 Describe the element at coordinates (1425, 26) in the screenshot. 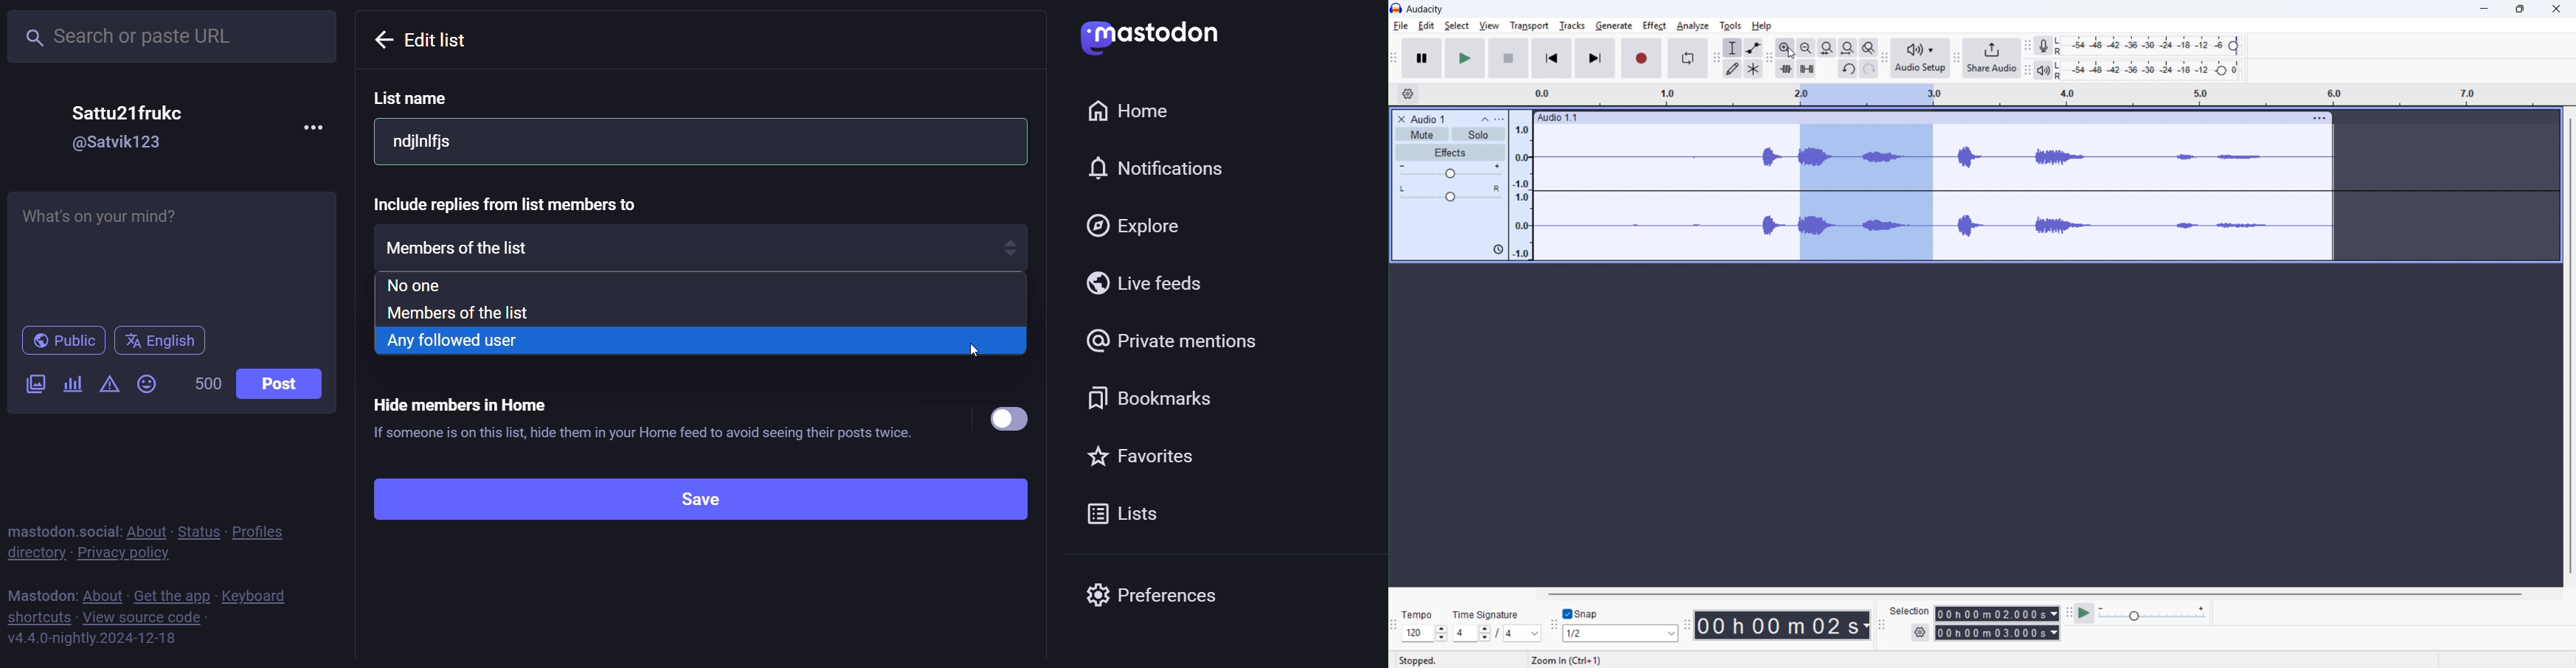

I see `Edit` at that location.